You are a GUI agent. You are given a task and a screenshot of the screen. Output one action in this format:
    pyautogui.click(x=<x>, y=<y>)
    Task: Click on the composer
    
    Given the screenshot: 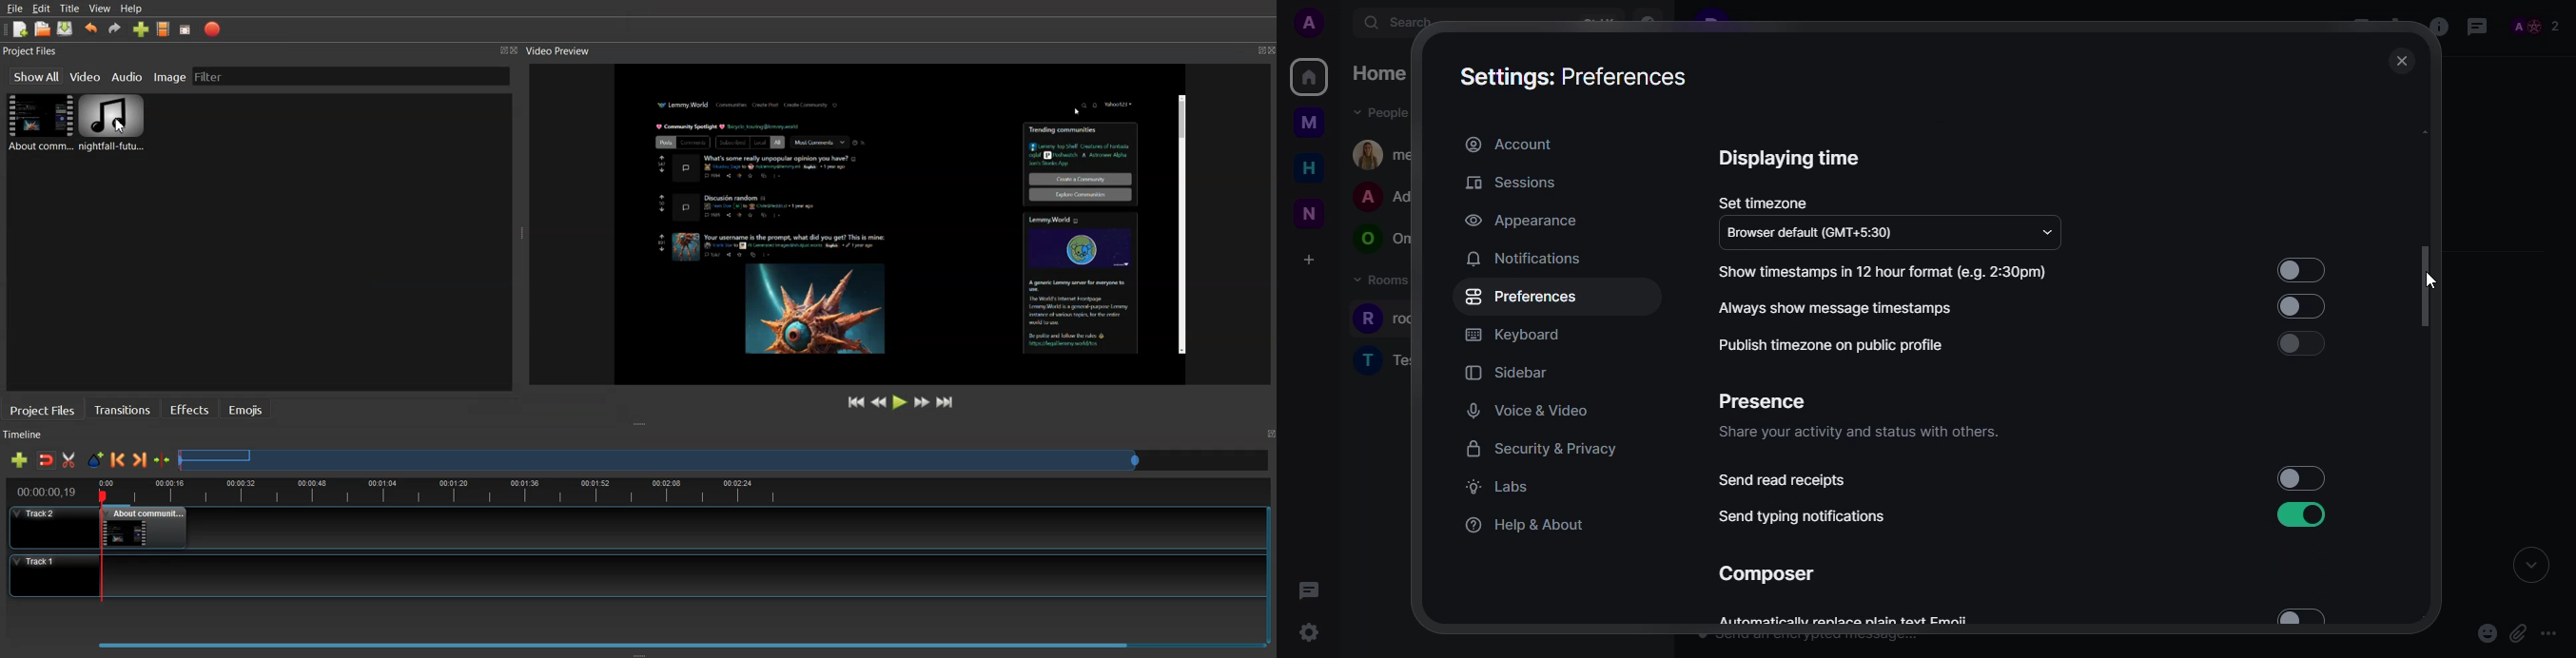 What is the action you would take?
    pyautogui.click(x=1766, y=574)
    